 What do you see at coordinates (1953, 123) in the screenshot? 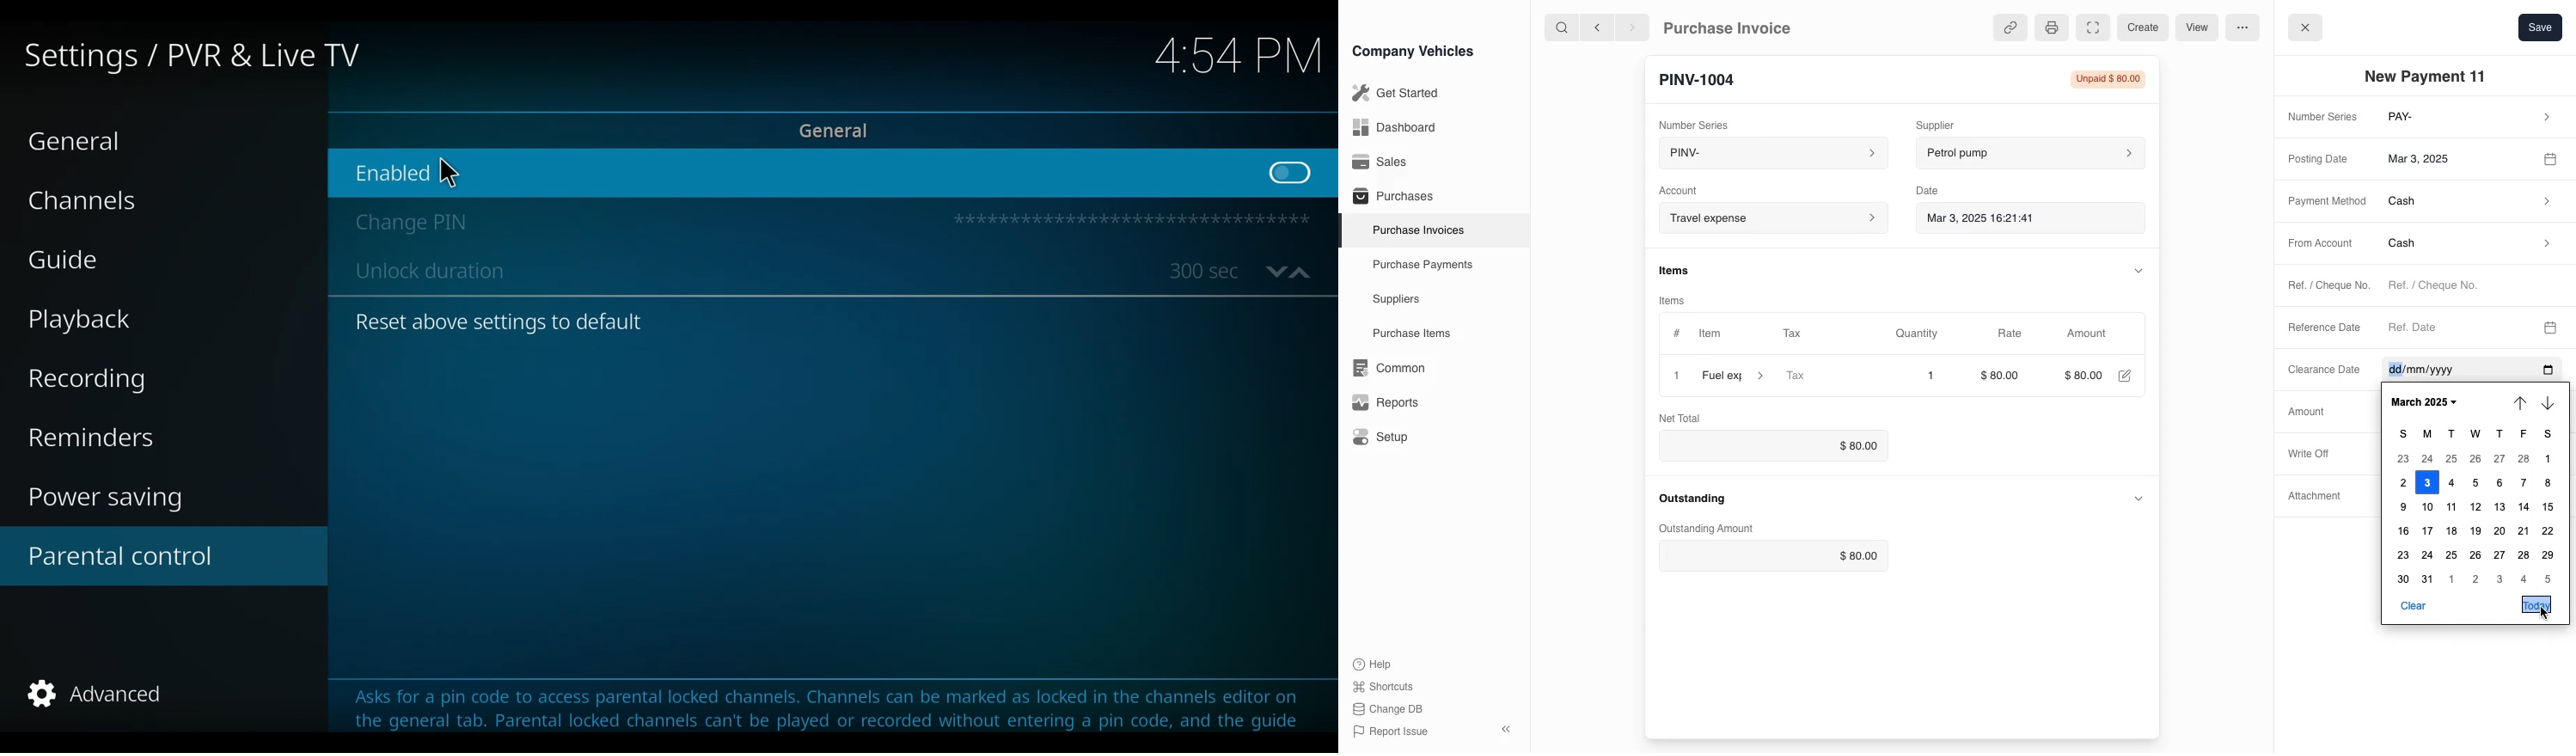
I see `Supplier` at bounding box center [1953, 123].